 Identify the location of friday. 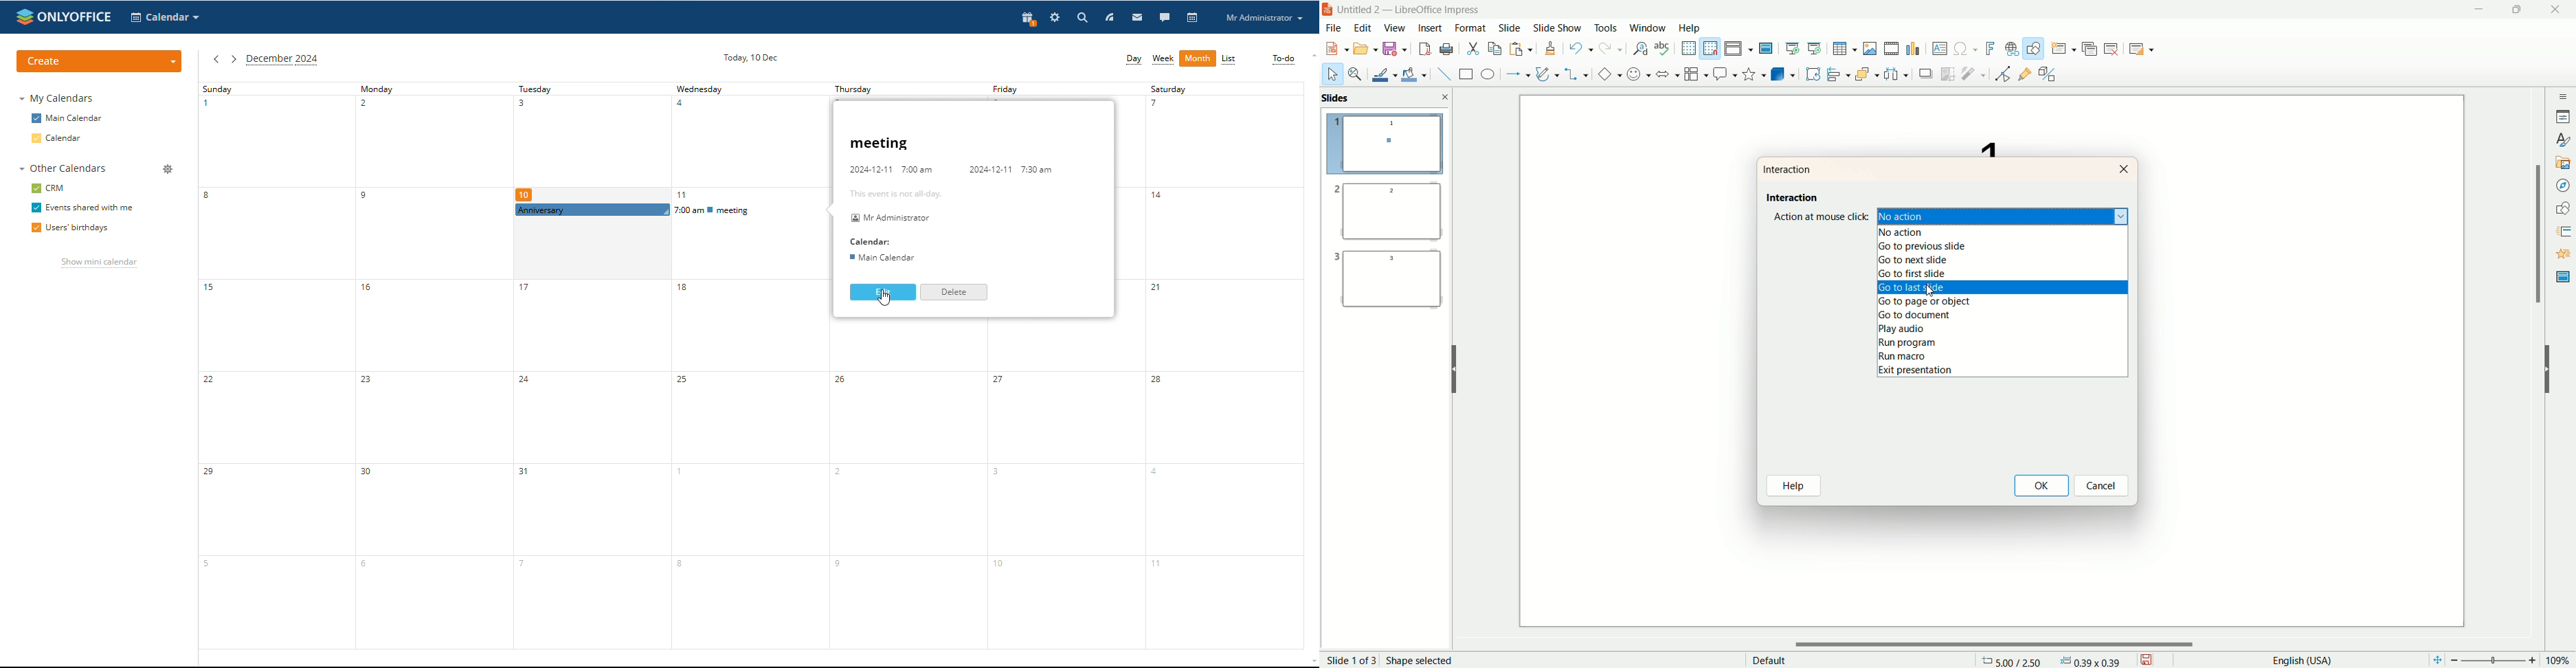
(1060, 486).